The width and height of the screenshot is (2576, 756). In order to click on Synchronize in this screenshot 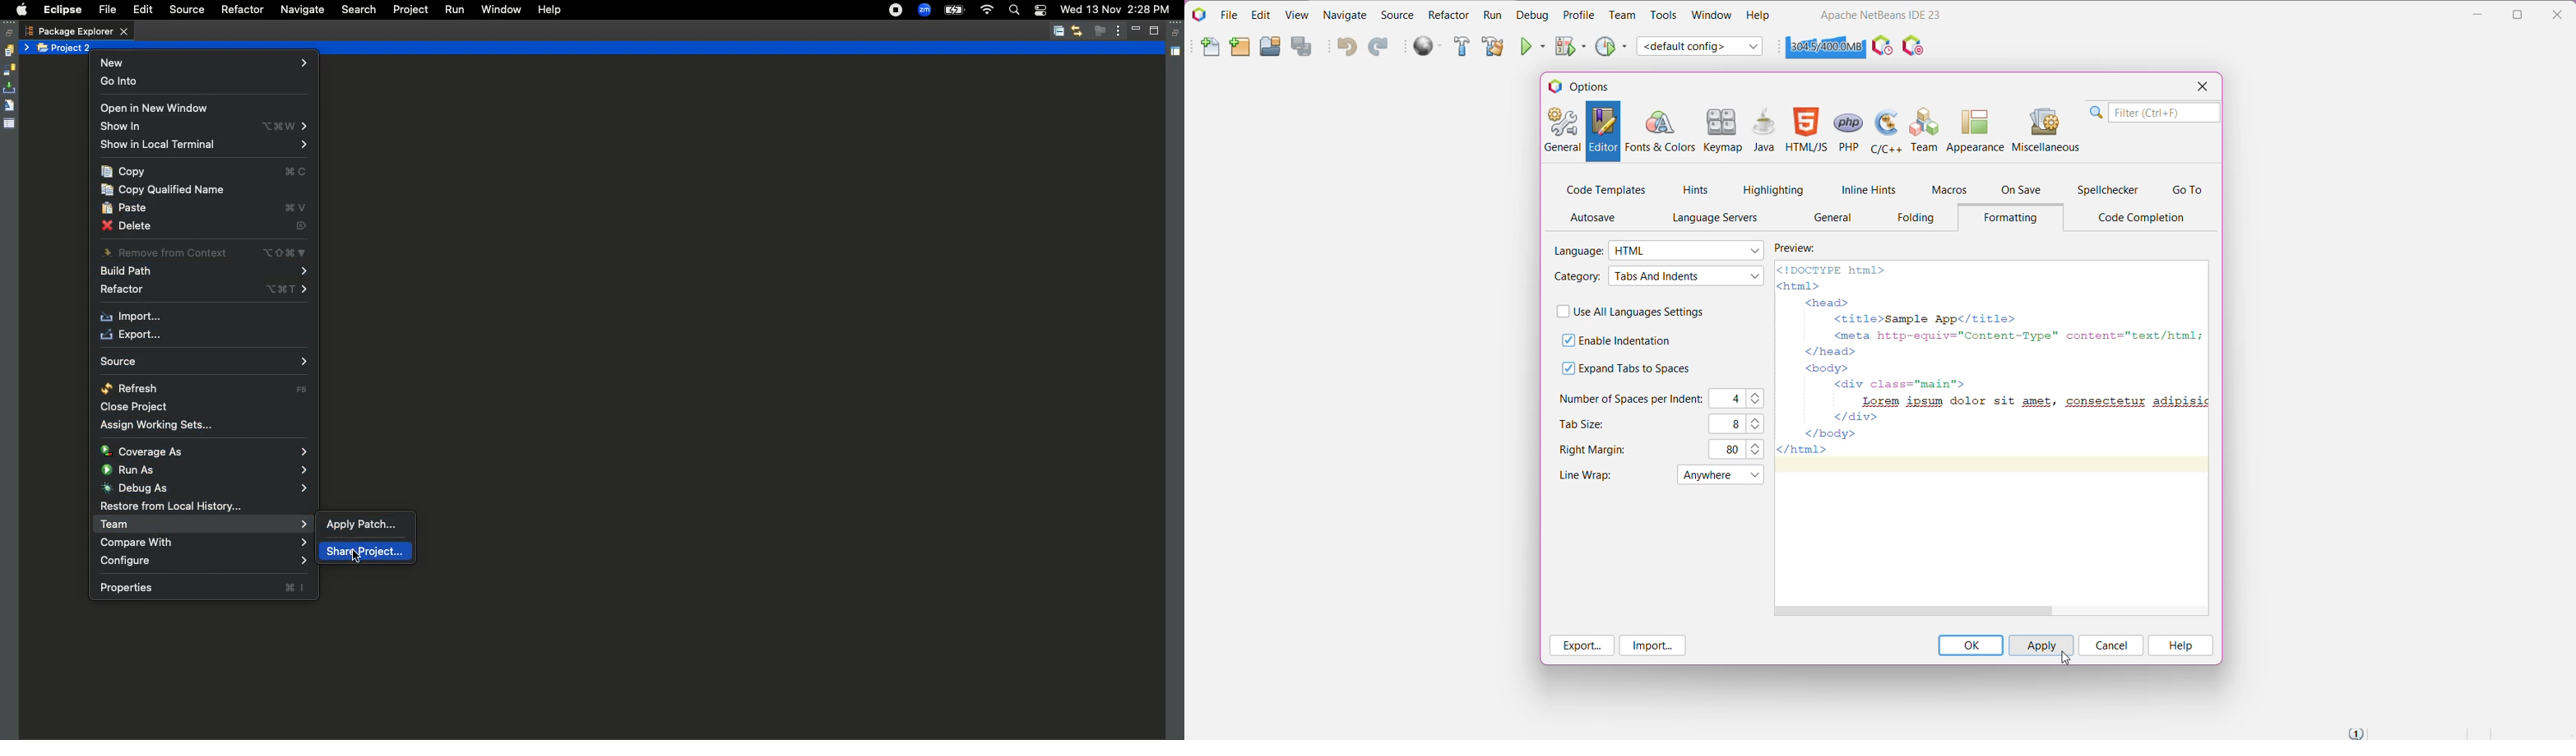, I will do `click(9, 70)`.